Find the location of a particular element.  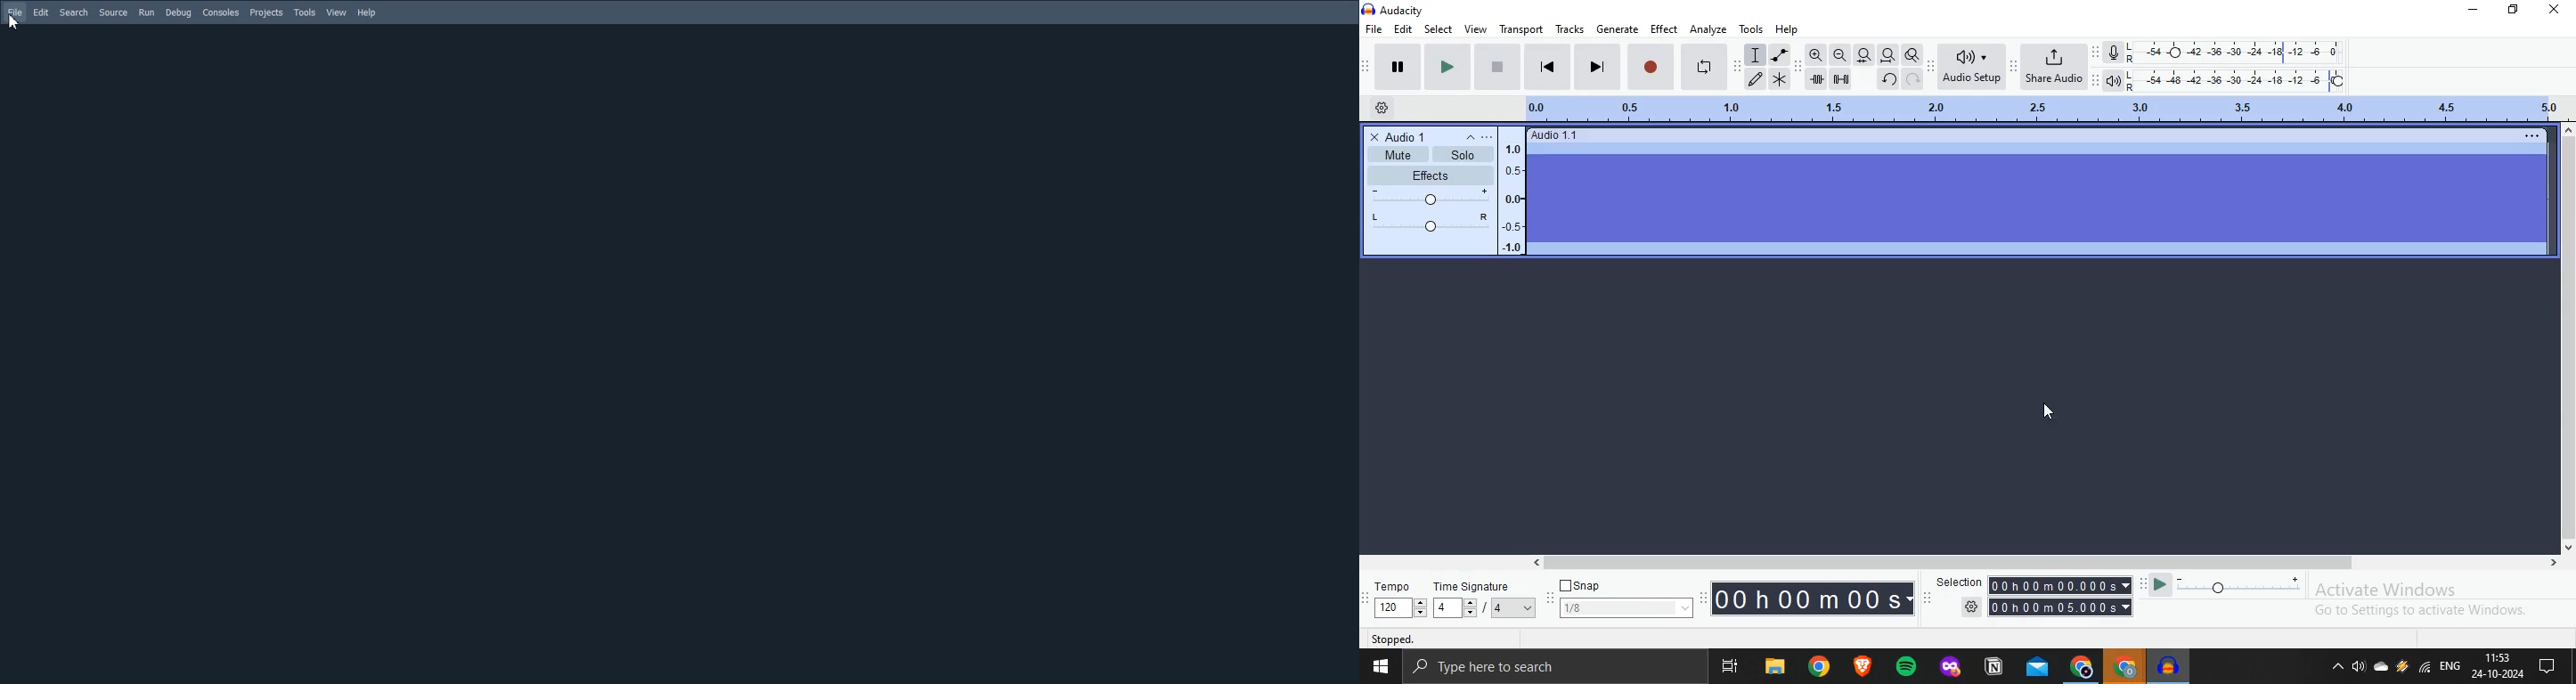

File is located at coordinates (16, 13).